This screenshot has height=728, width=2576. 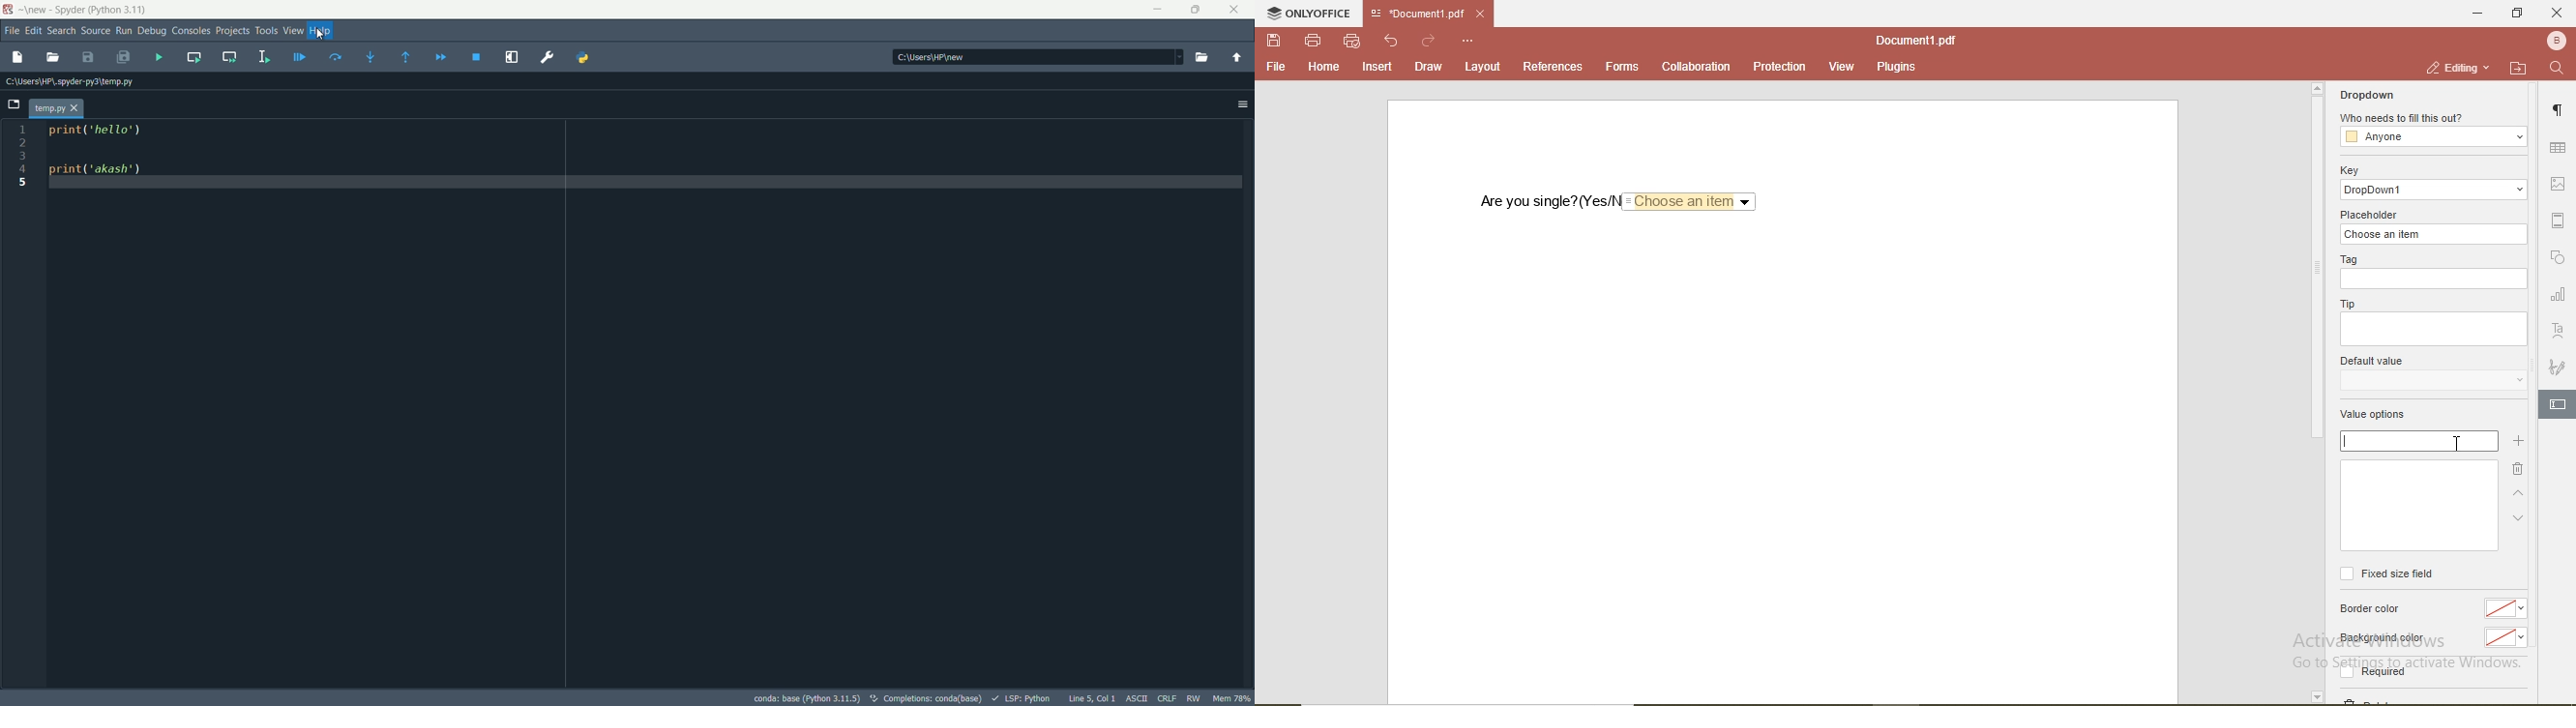 I want to click on execute current line, so click(x=335, y=56).